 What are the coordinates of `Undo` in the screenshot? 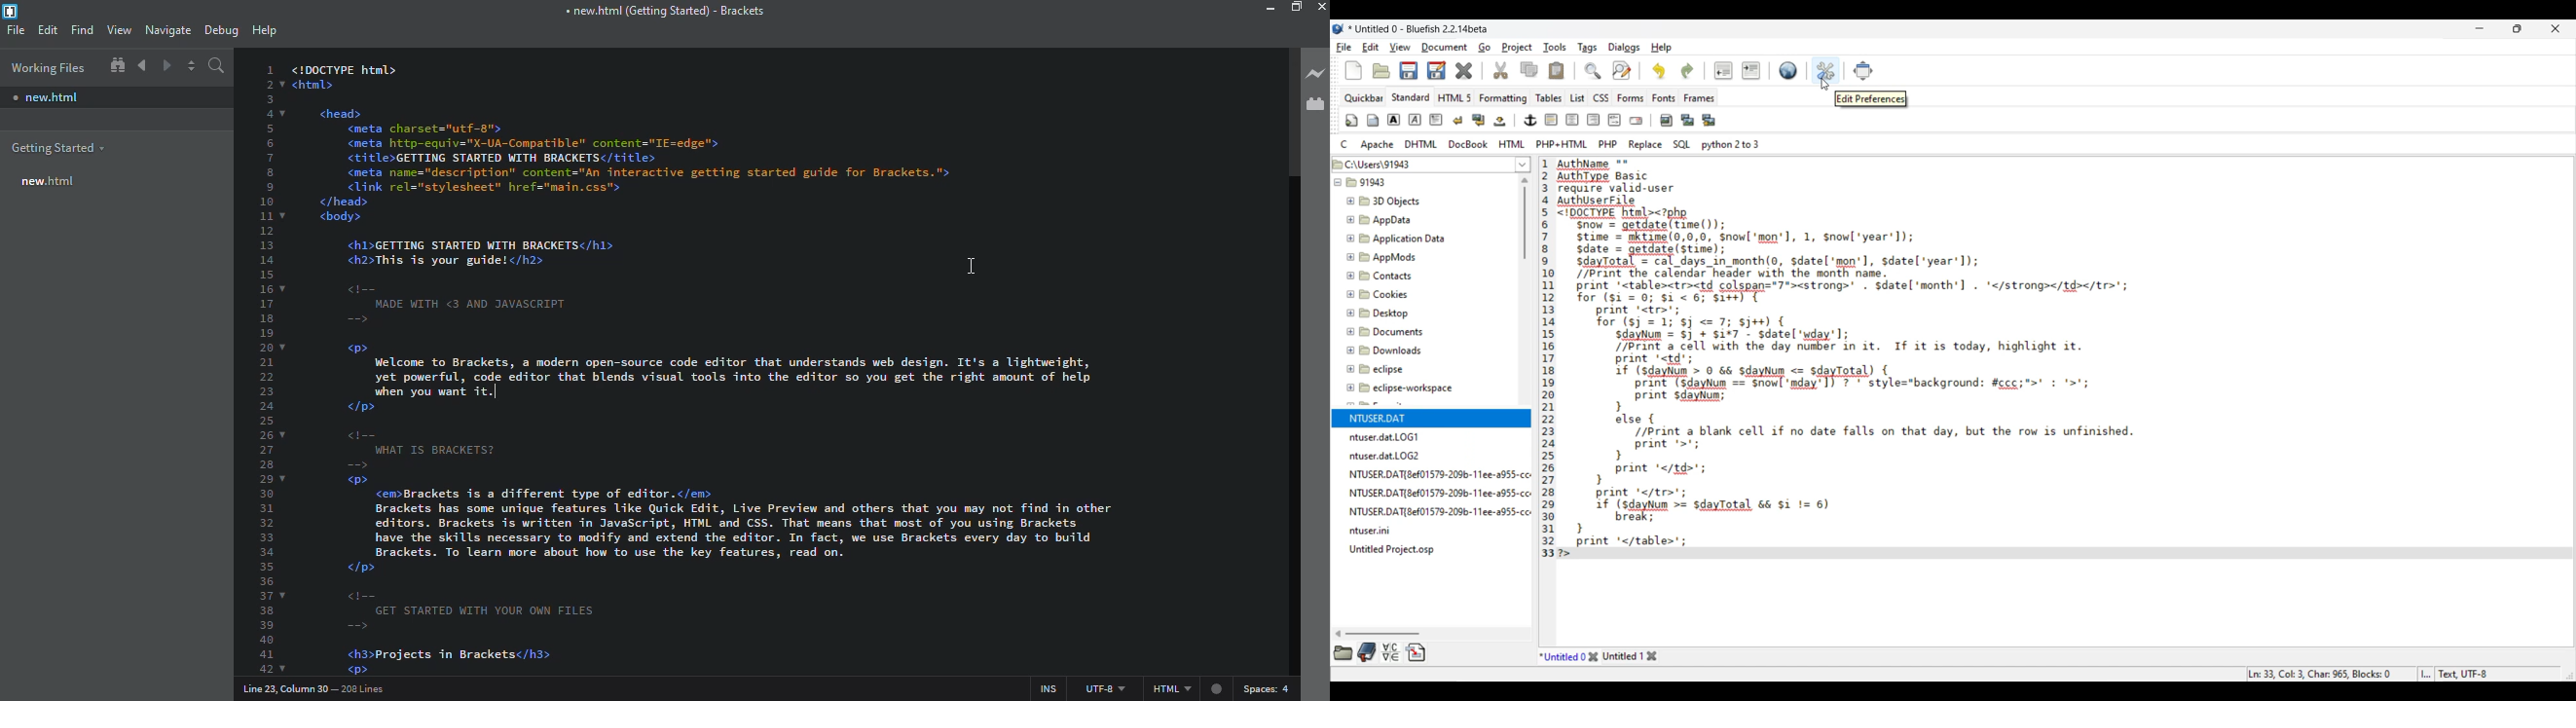 It's located at (1659, 71).